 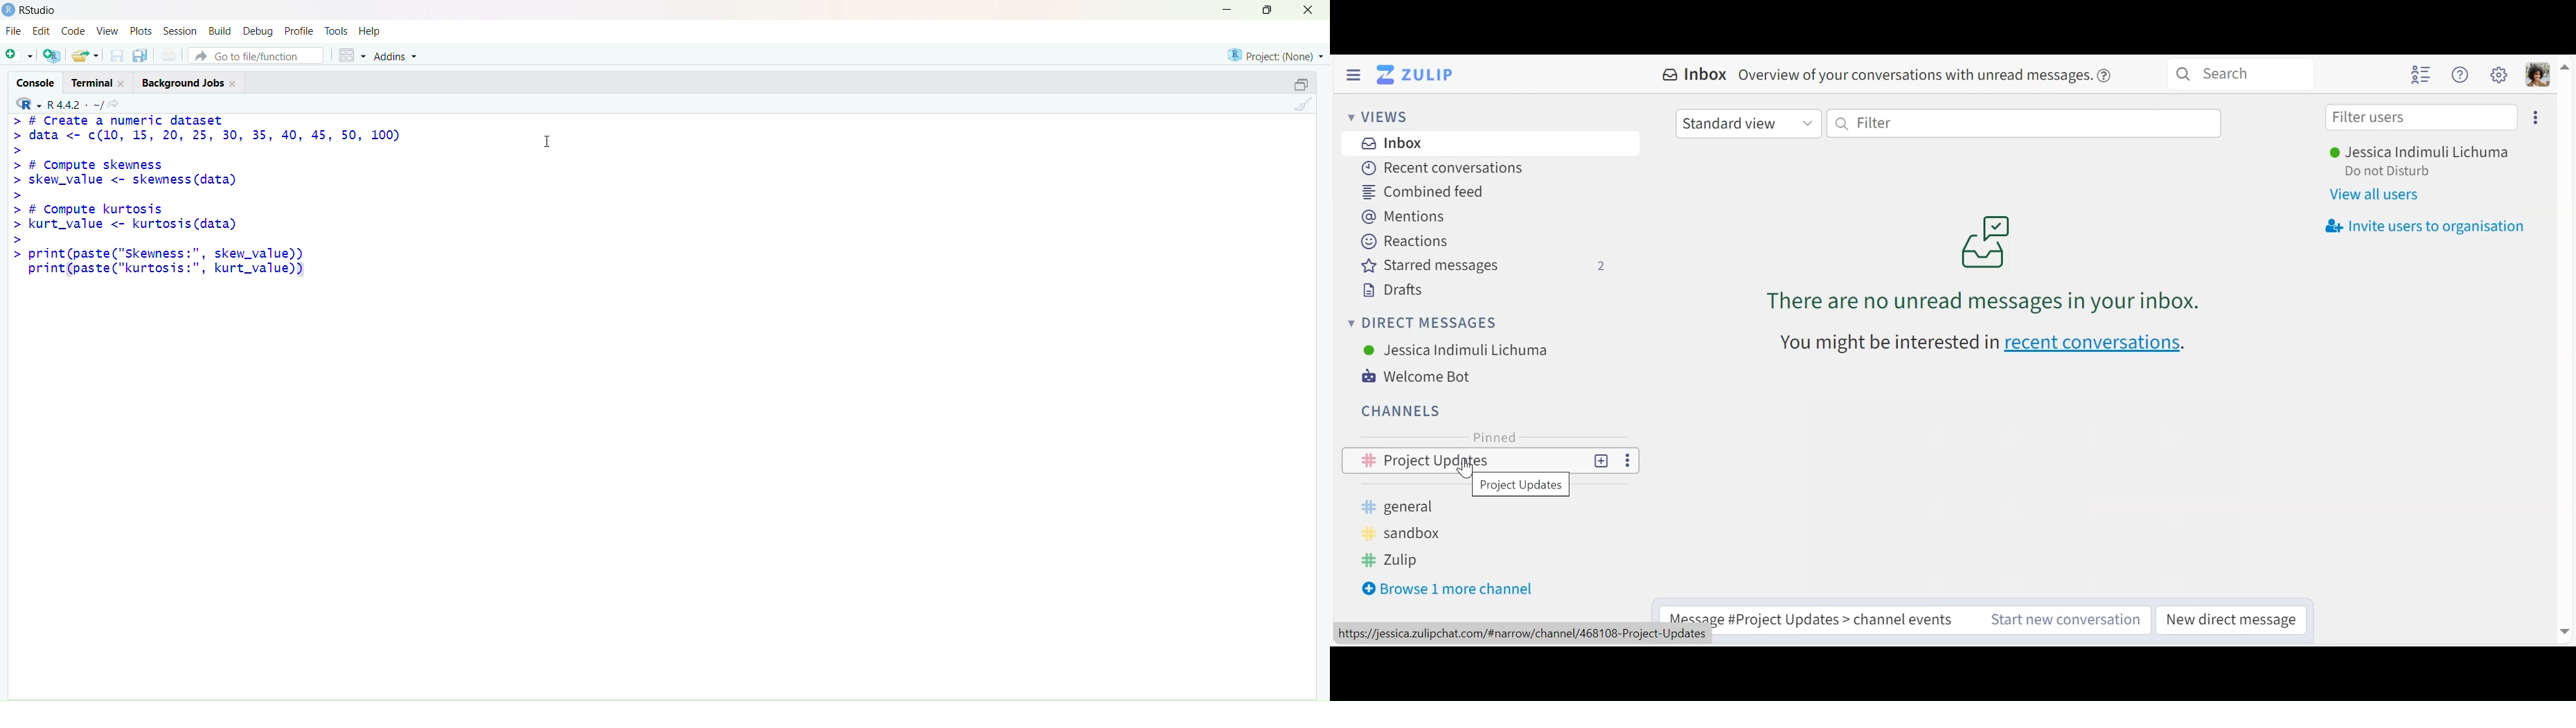 What do you see at coordinates (74, 32) in the screenshot?
I see `Code` at bounding box center [74, 32].